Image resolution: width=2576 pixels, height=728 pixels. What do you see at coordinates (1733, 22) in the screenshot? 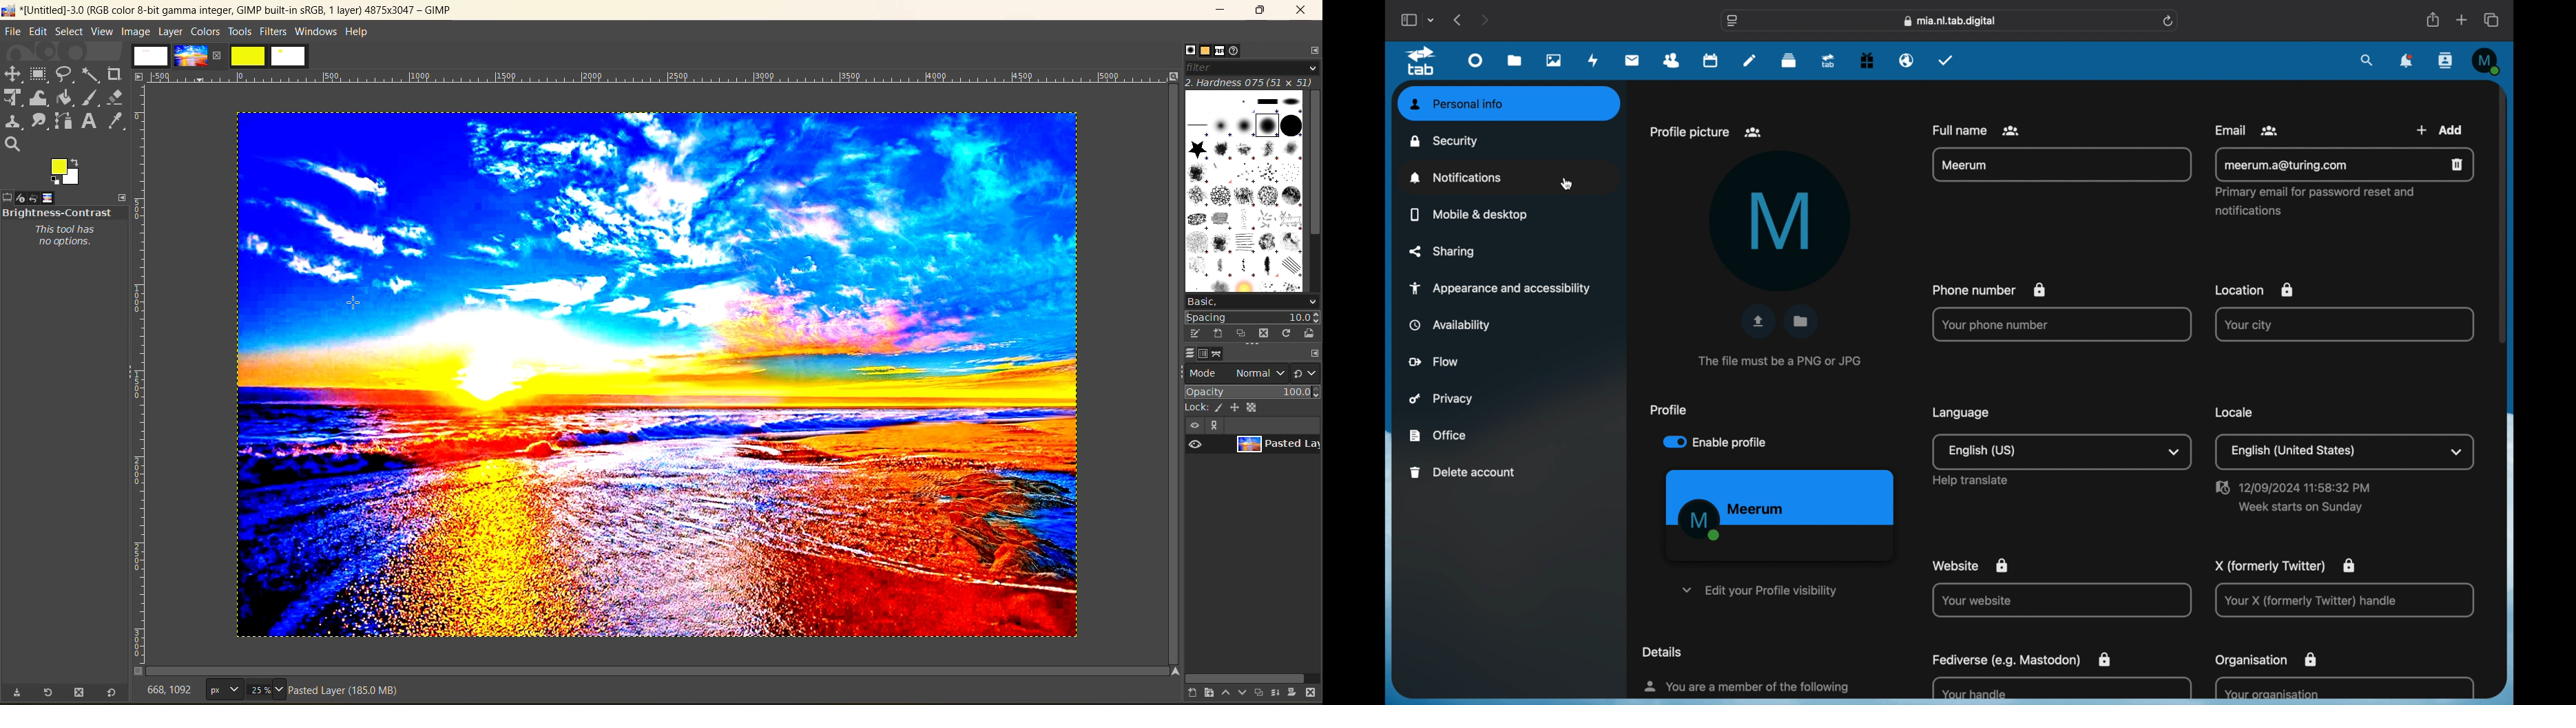
I see `website settings` at bounding box center [1733, 22].